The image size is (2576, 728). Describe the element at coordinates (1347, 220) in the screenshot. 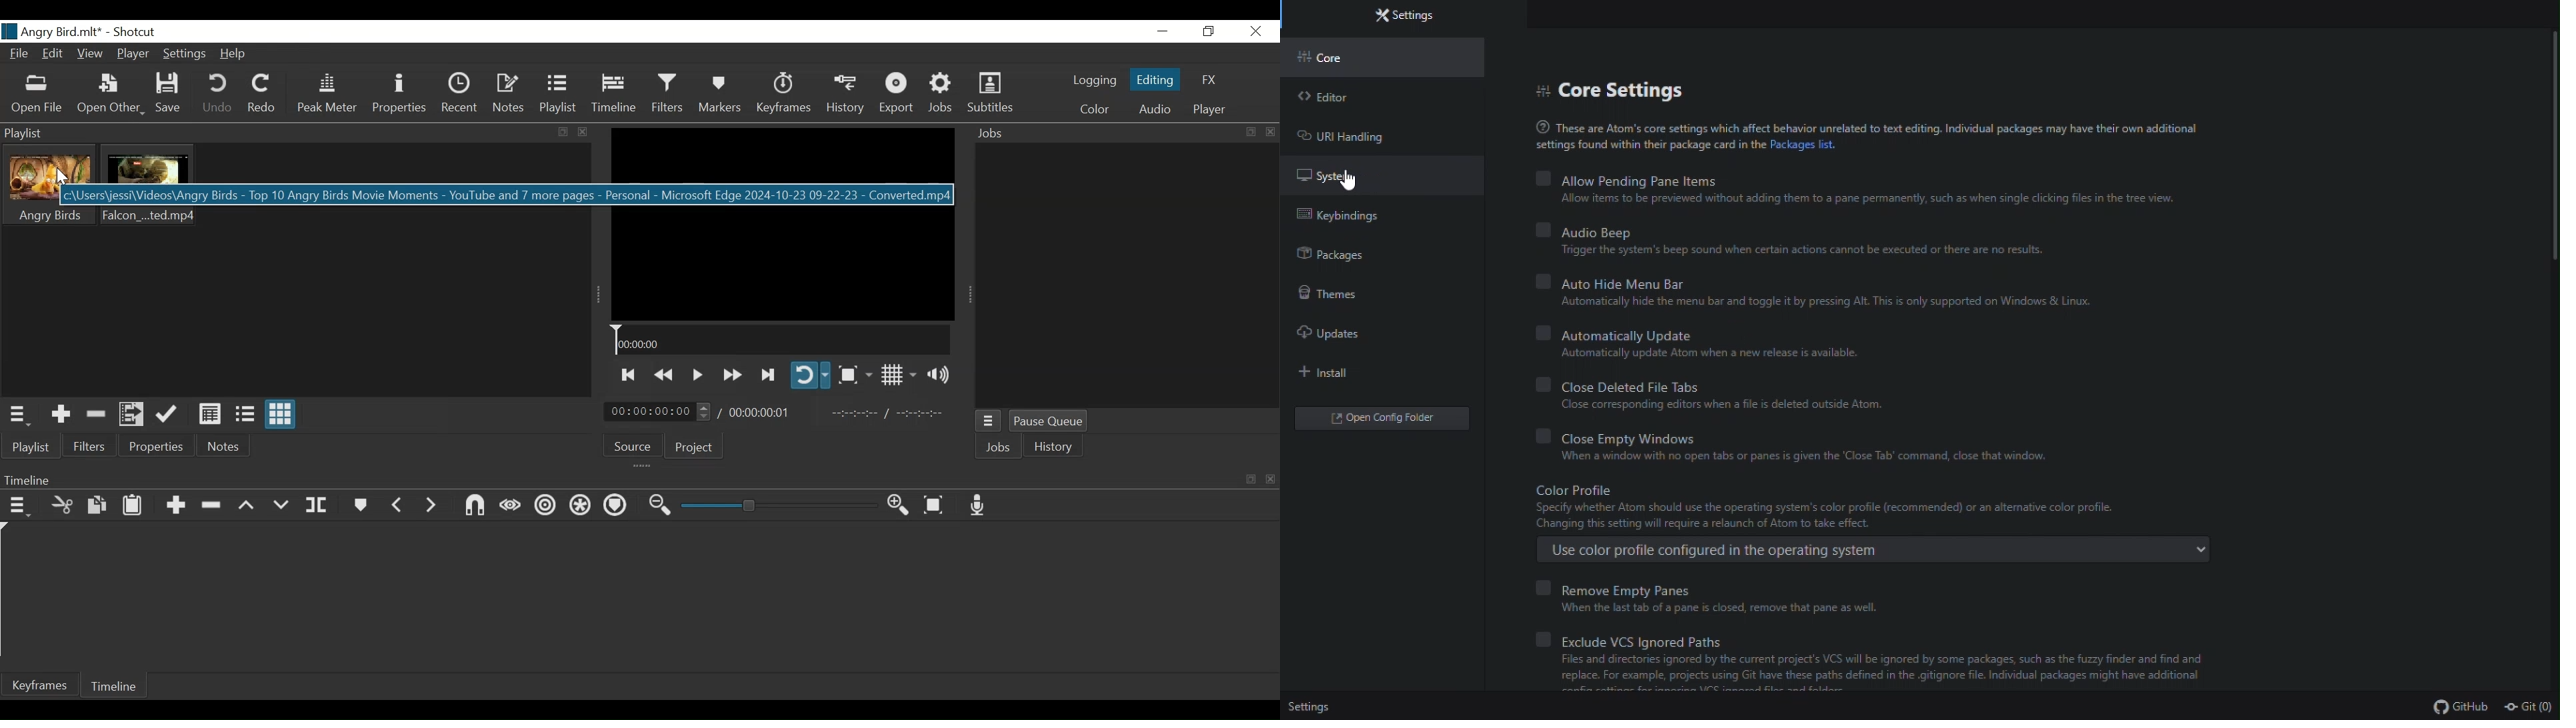

I see `Key binding` at that location.